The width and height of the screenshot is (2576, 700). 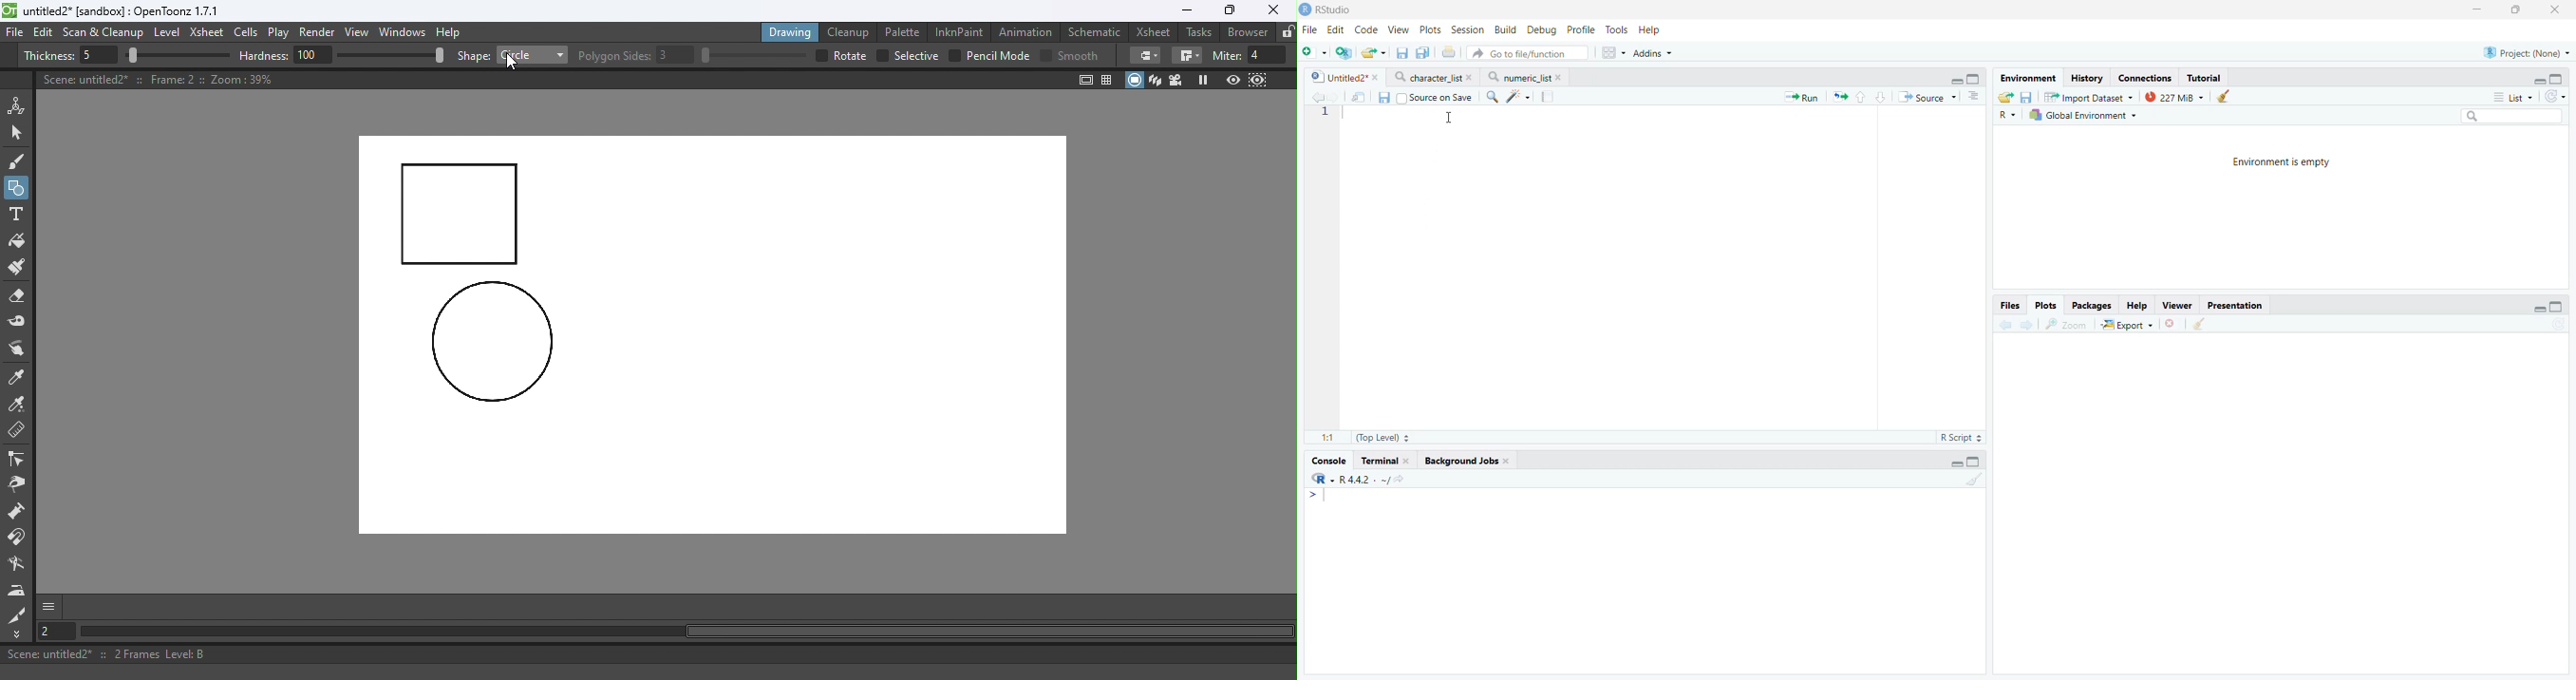 I want to click on Presentation, so click(x=2236, y=304).